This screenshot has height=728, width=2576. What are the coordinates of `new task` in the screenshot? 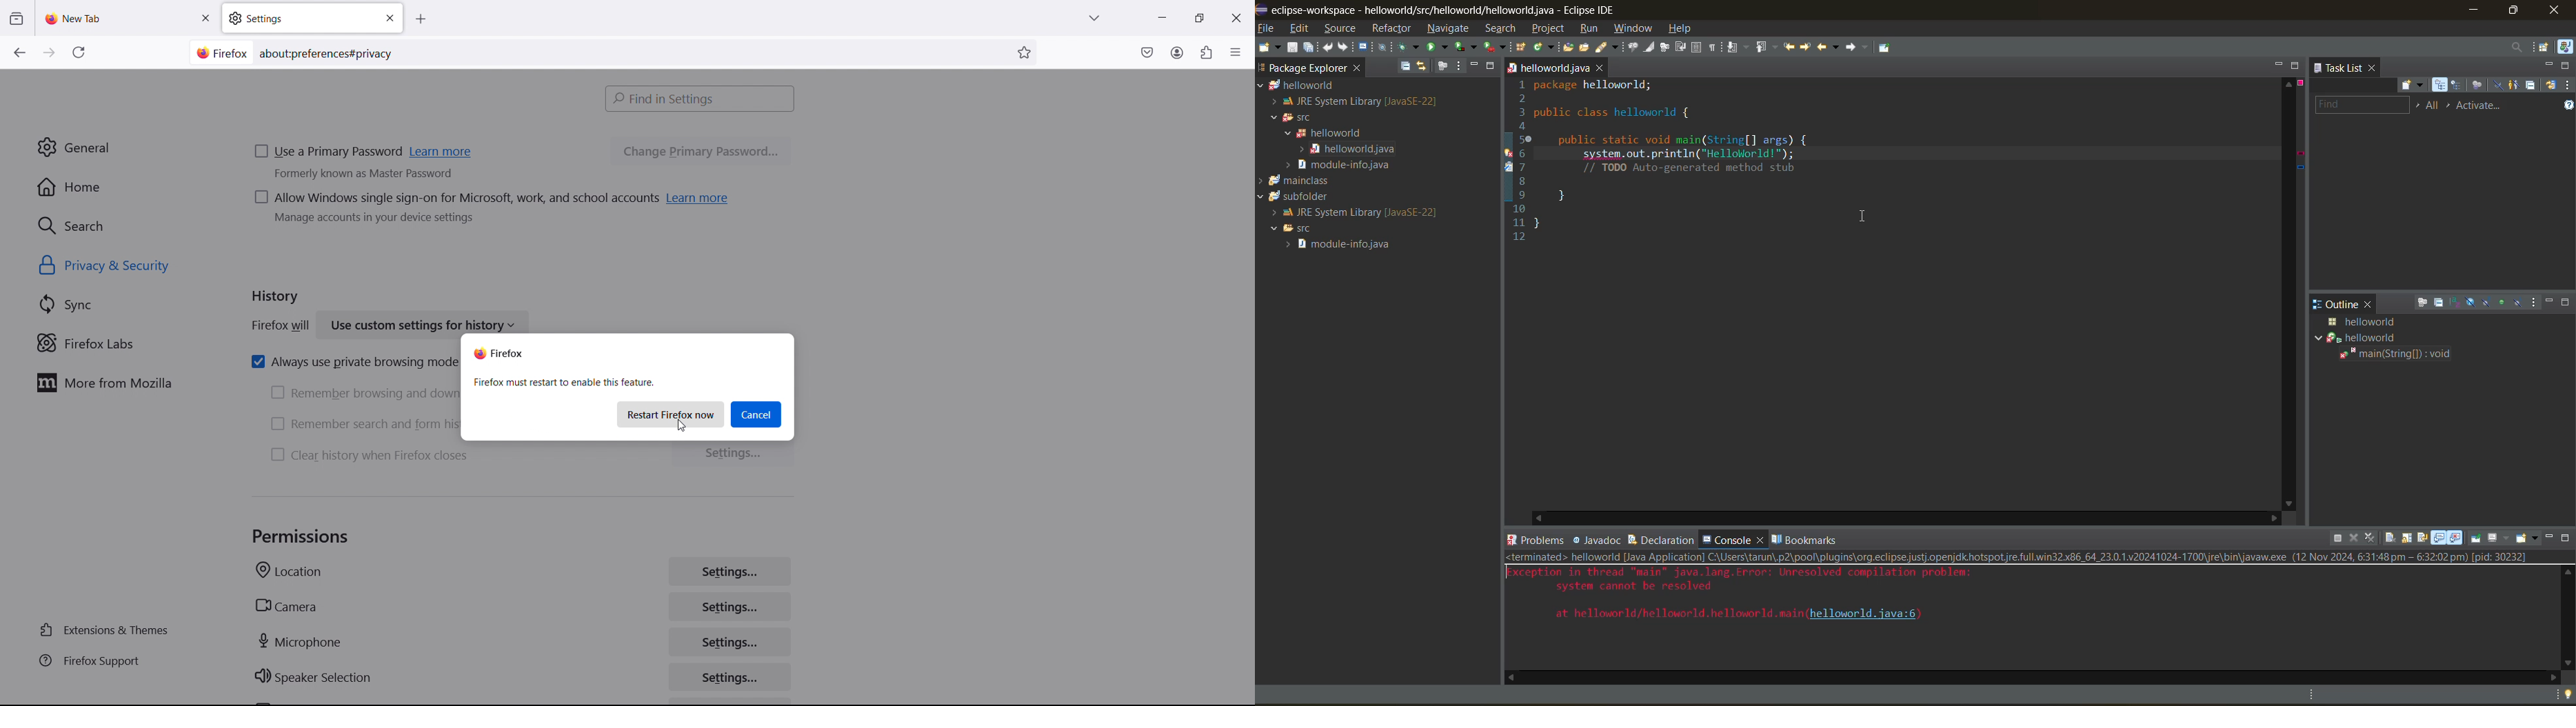 It's located at (2415, 84).